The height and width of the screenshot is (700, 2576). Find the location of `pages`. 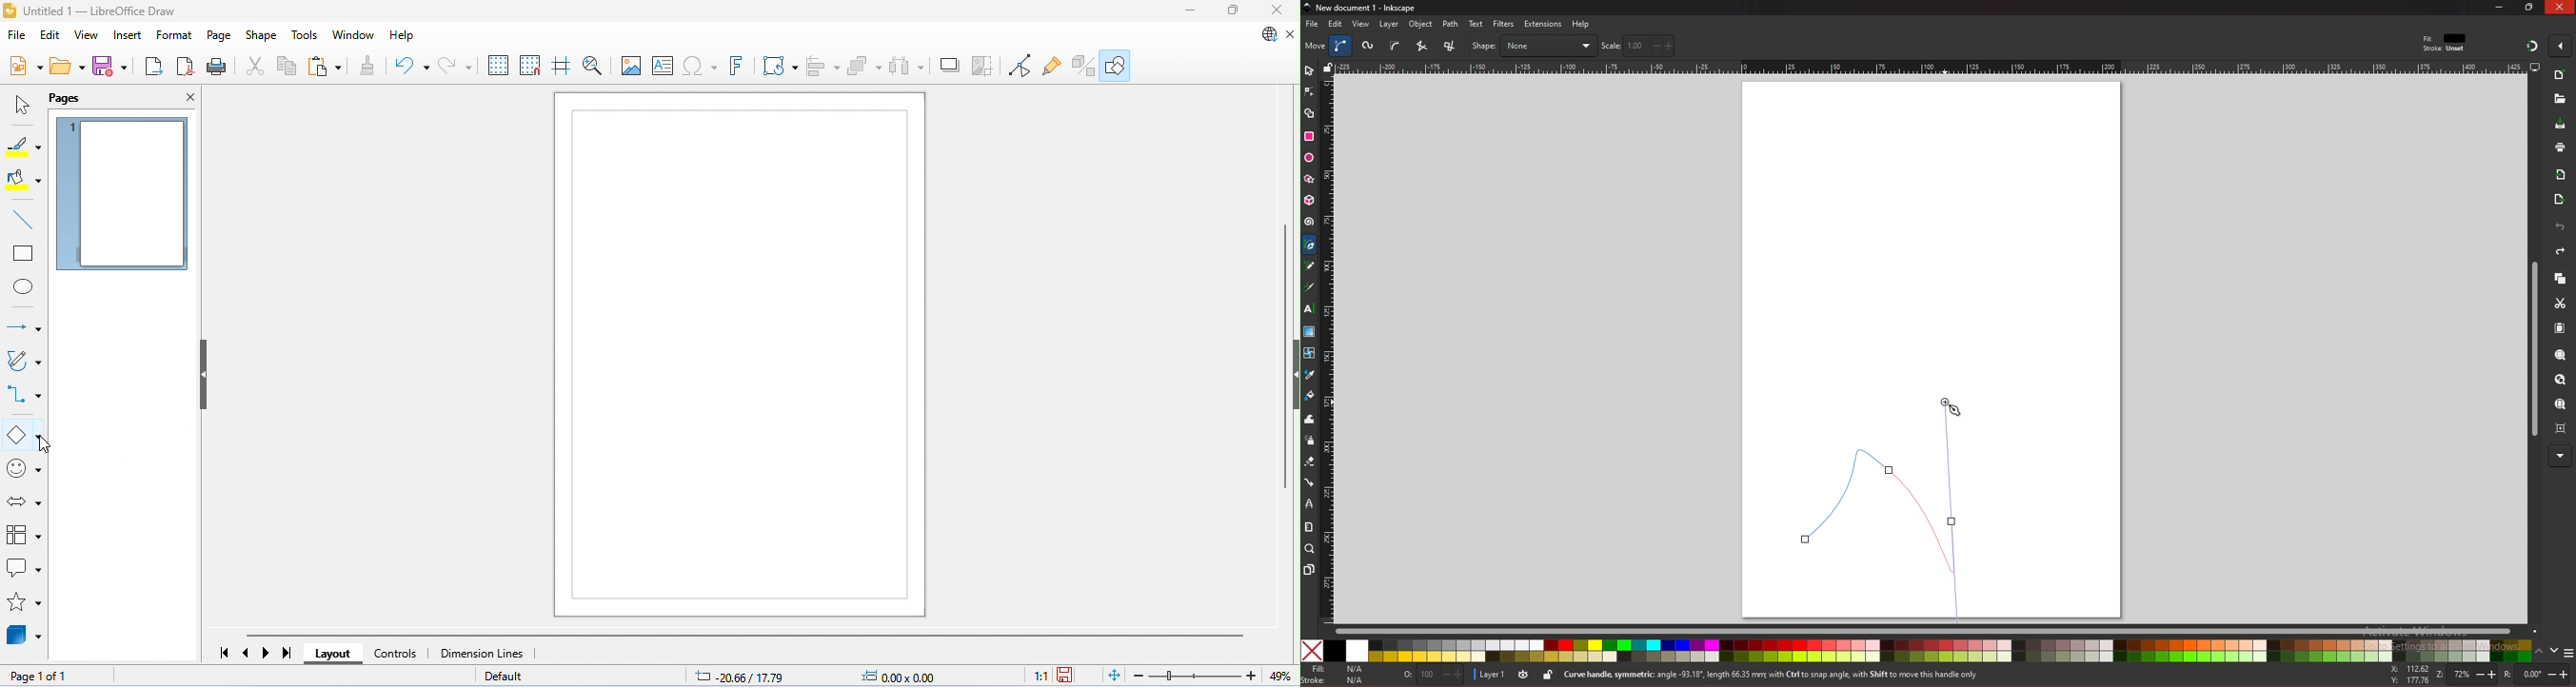

pages is located at coordinates (66, 99).